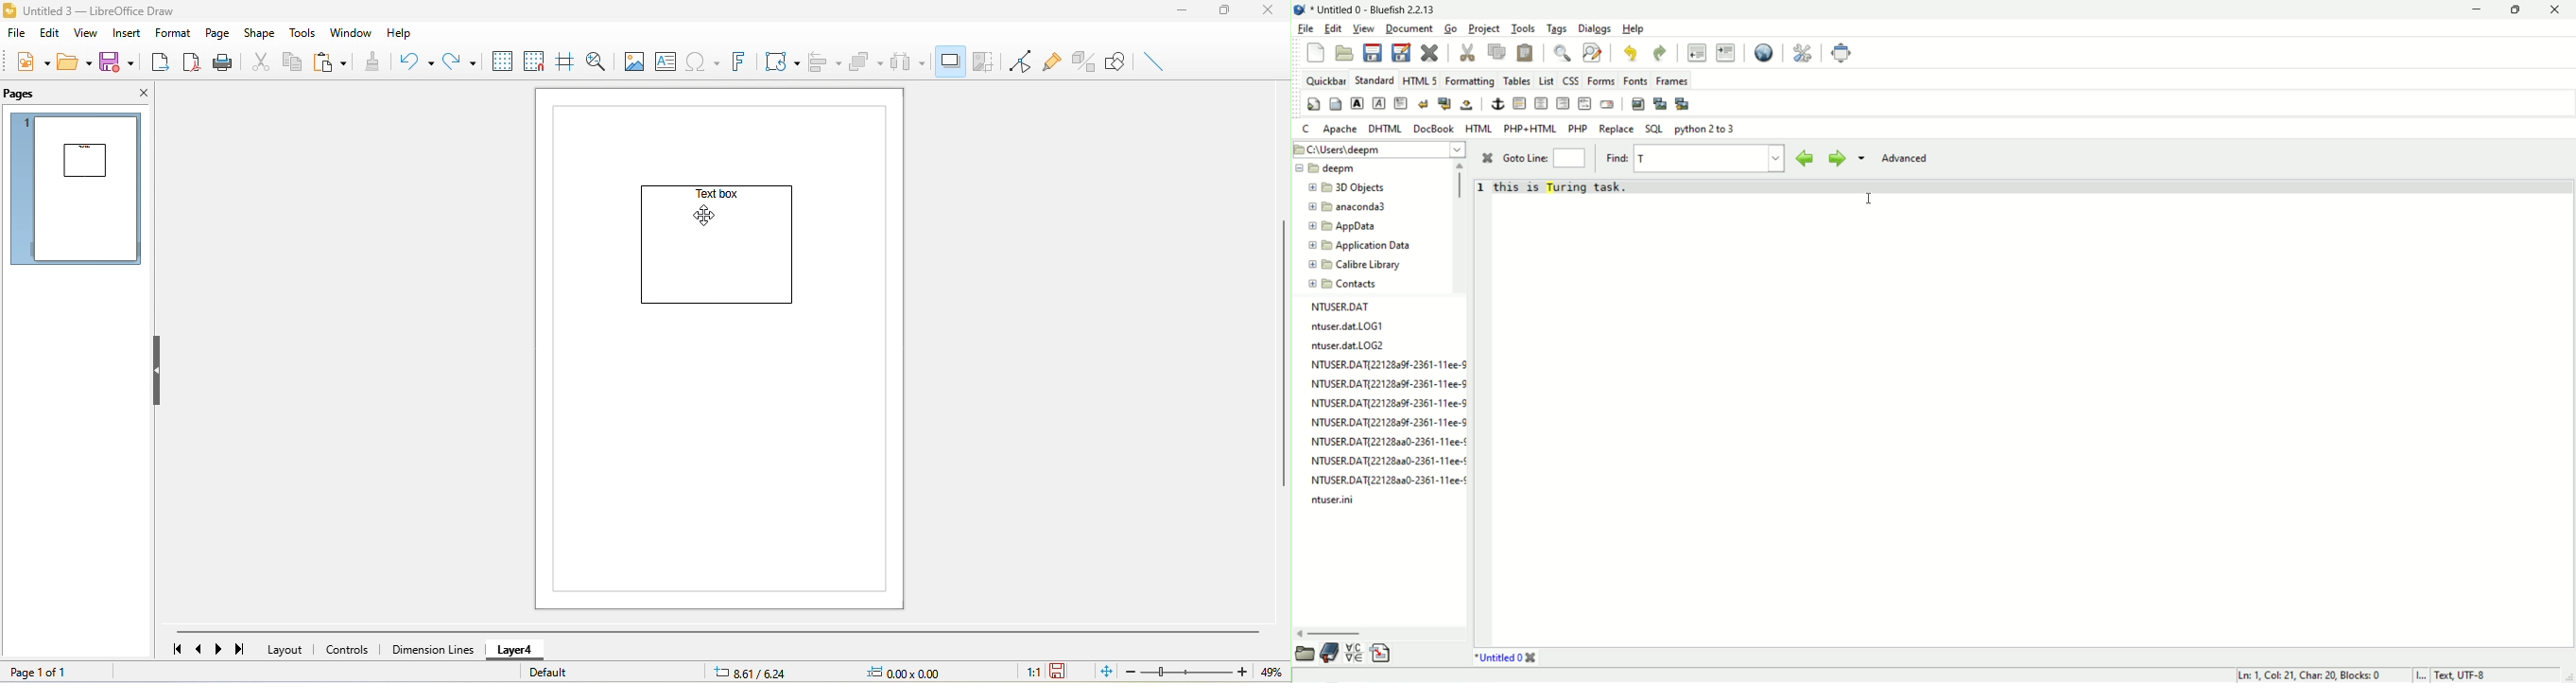  What do you see at coordinates (431, 648) in the screenshot?
I see `dimension line` at bounding box center [431, 648].